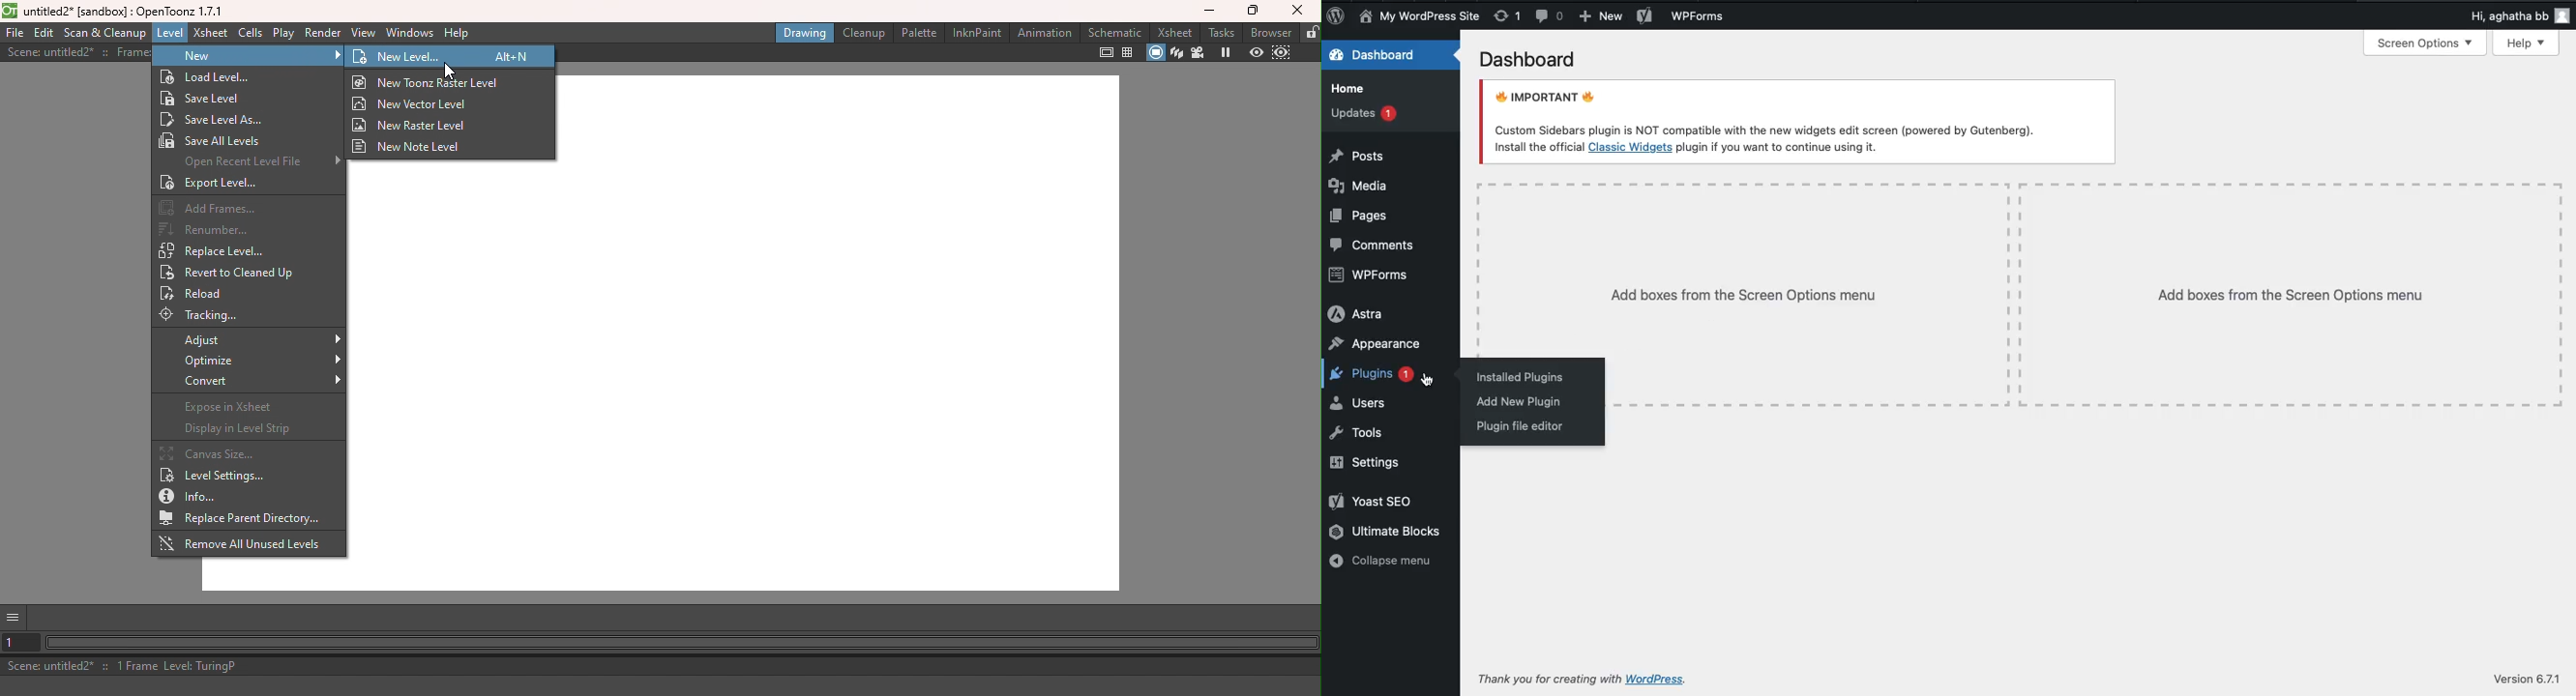  What do you see at coordinates (2528, 44) in the screenshot?
I see `Help` at bounding box center [2528, 44].